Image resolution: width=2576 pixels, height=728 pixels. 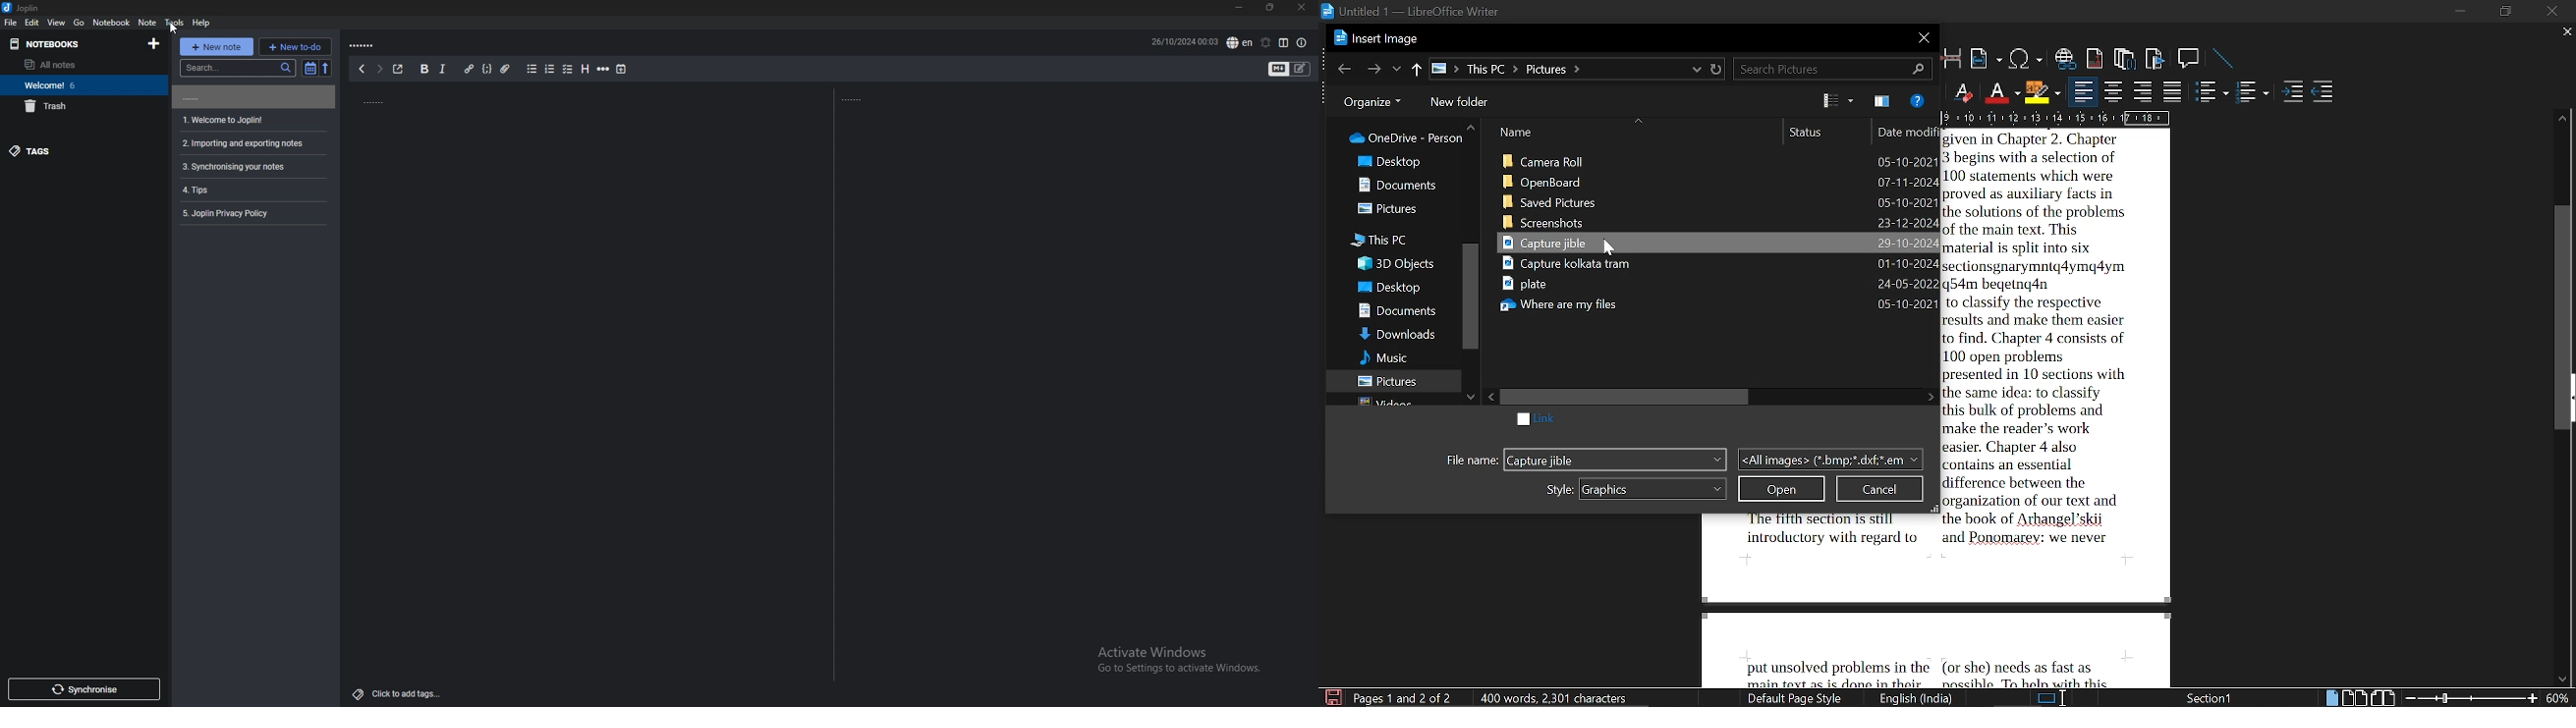 What do you see at coordinates (1507, 69) in the screenshot?
I see `path of current location` at bounding box center [1507, 69].